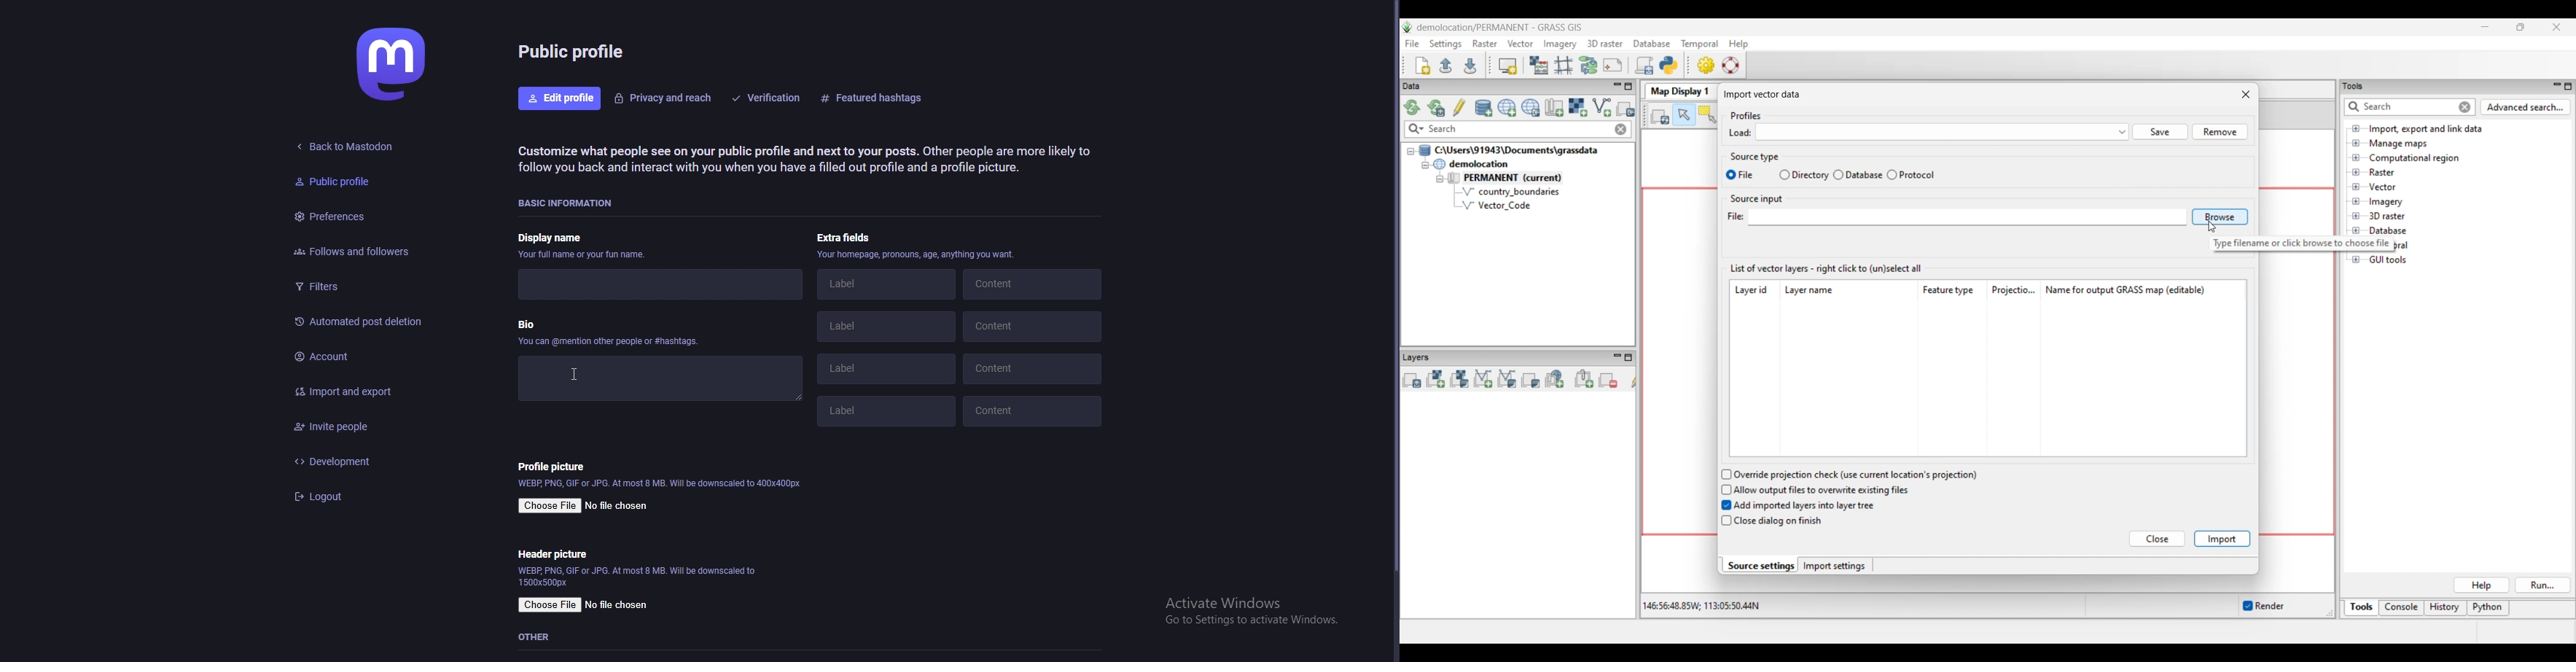 Image resolution: width=2576 pixels, height=672 pixels. What do you see at coordinates (574, 50) in the screenshot?
I see `public profile` at bounding box center [574, 50].